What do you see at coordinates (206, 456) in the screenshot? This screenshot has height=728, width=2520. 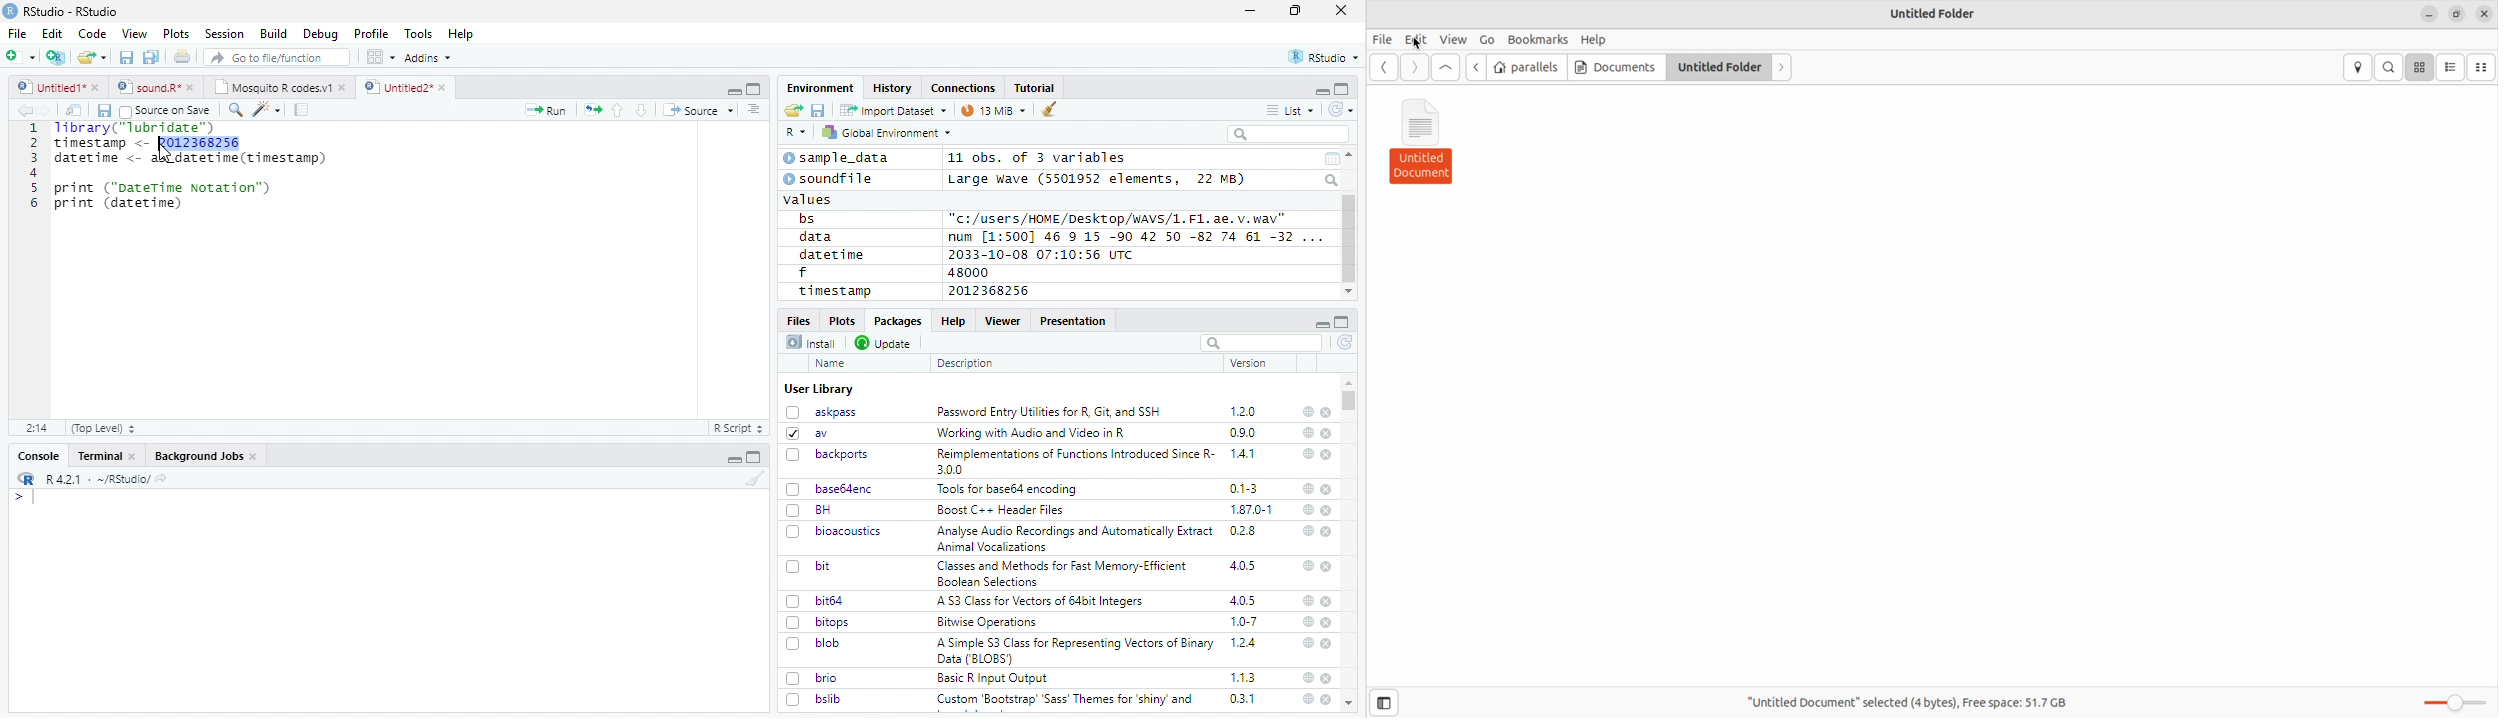 I see `Background Jobs` at bounding box center [206, 456].